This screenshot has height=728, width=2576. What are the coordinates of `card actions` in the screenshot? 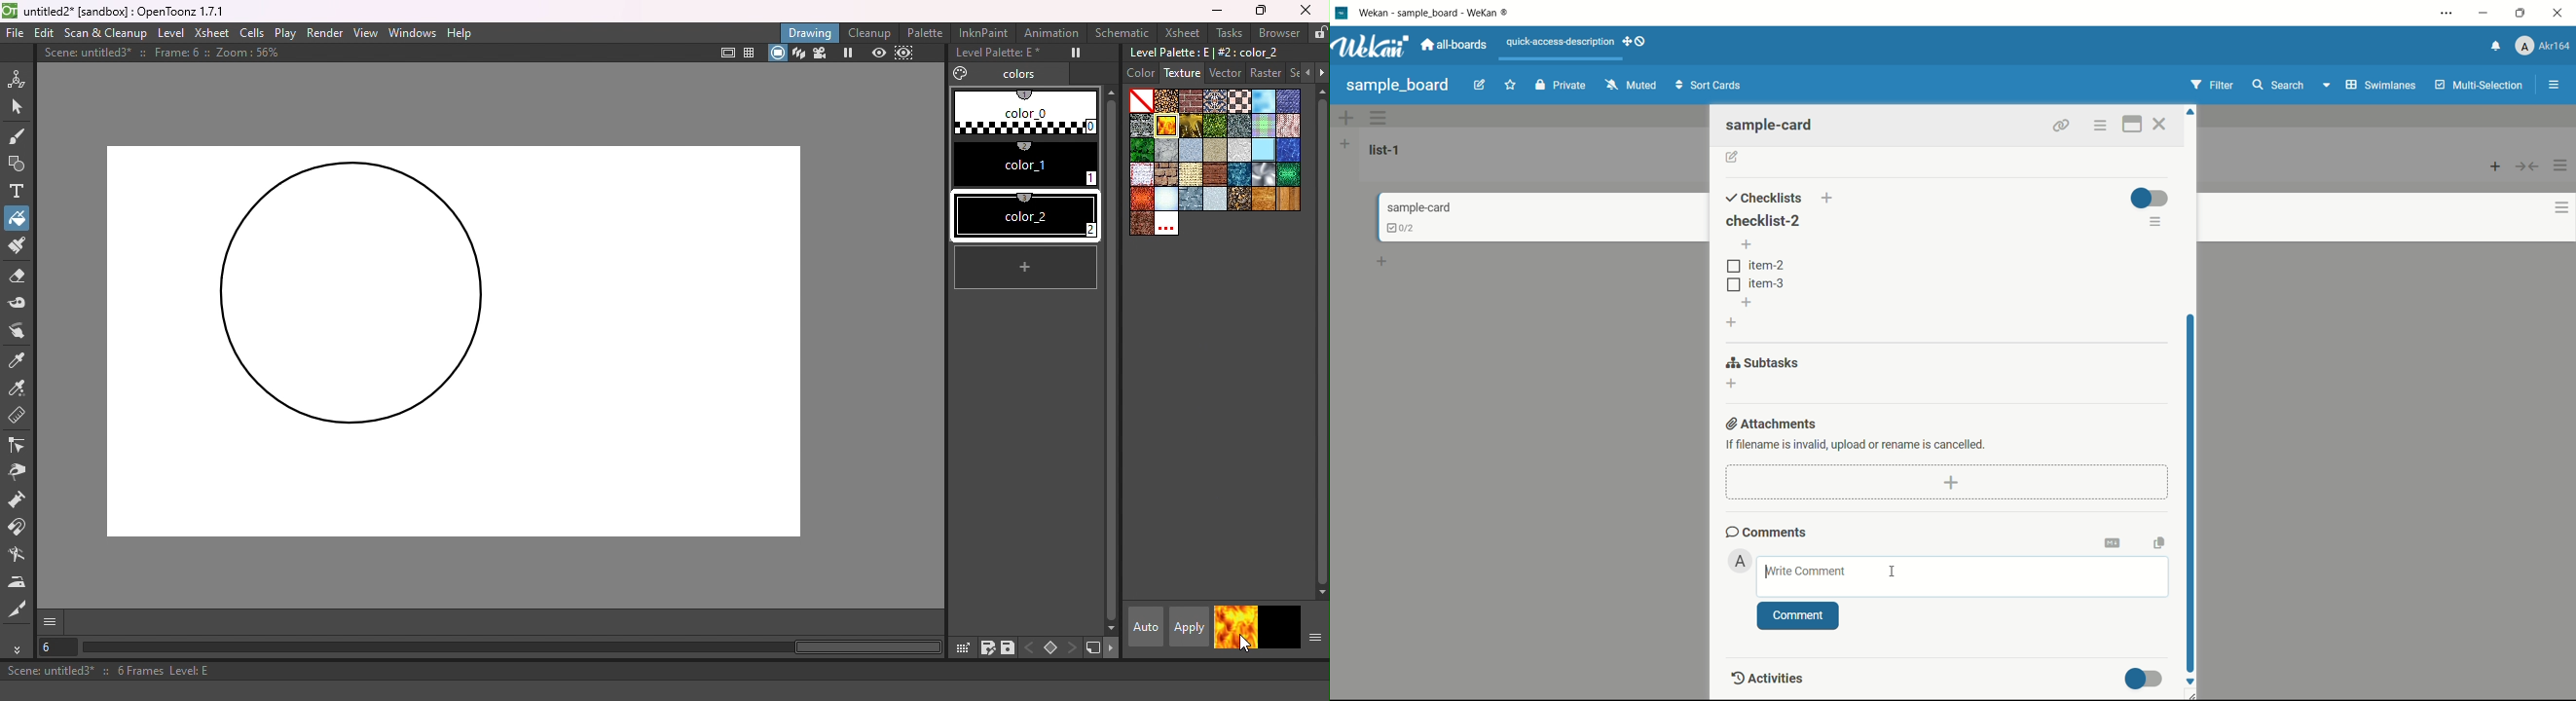 It's located at (2552, 208).